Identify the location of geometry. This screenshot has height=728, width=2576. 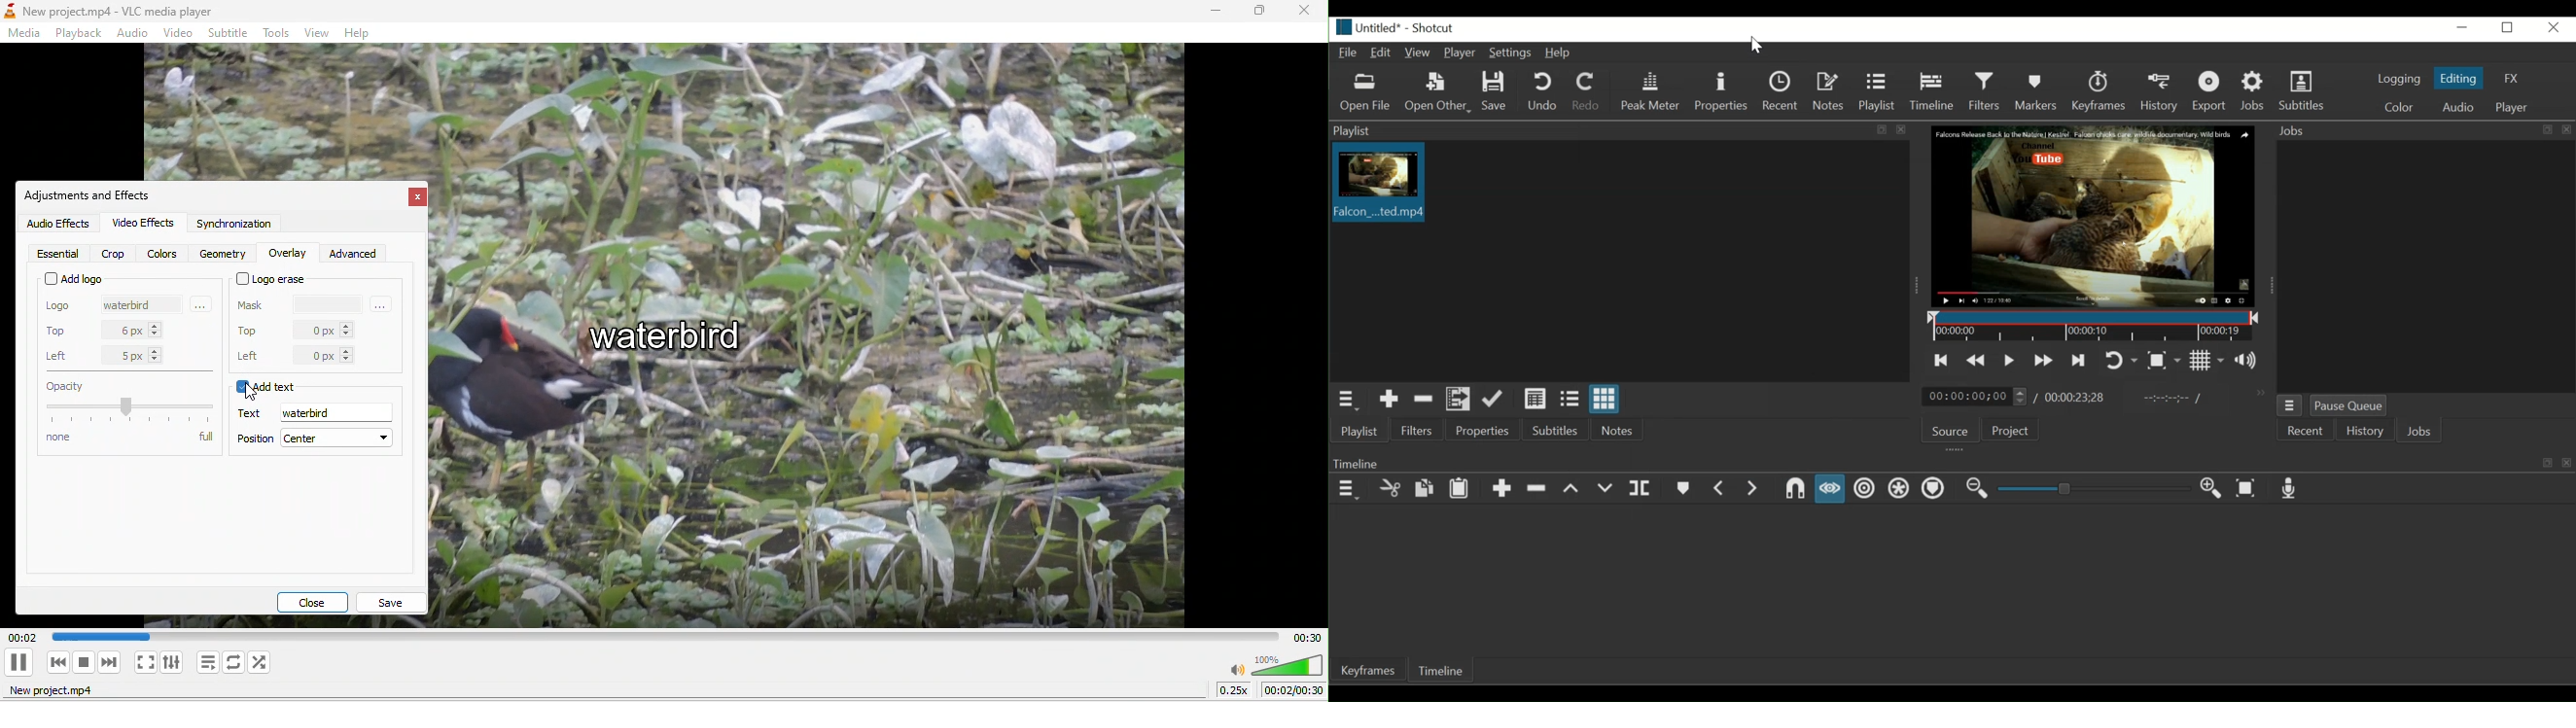
(222, 254).